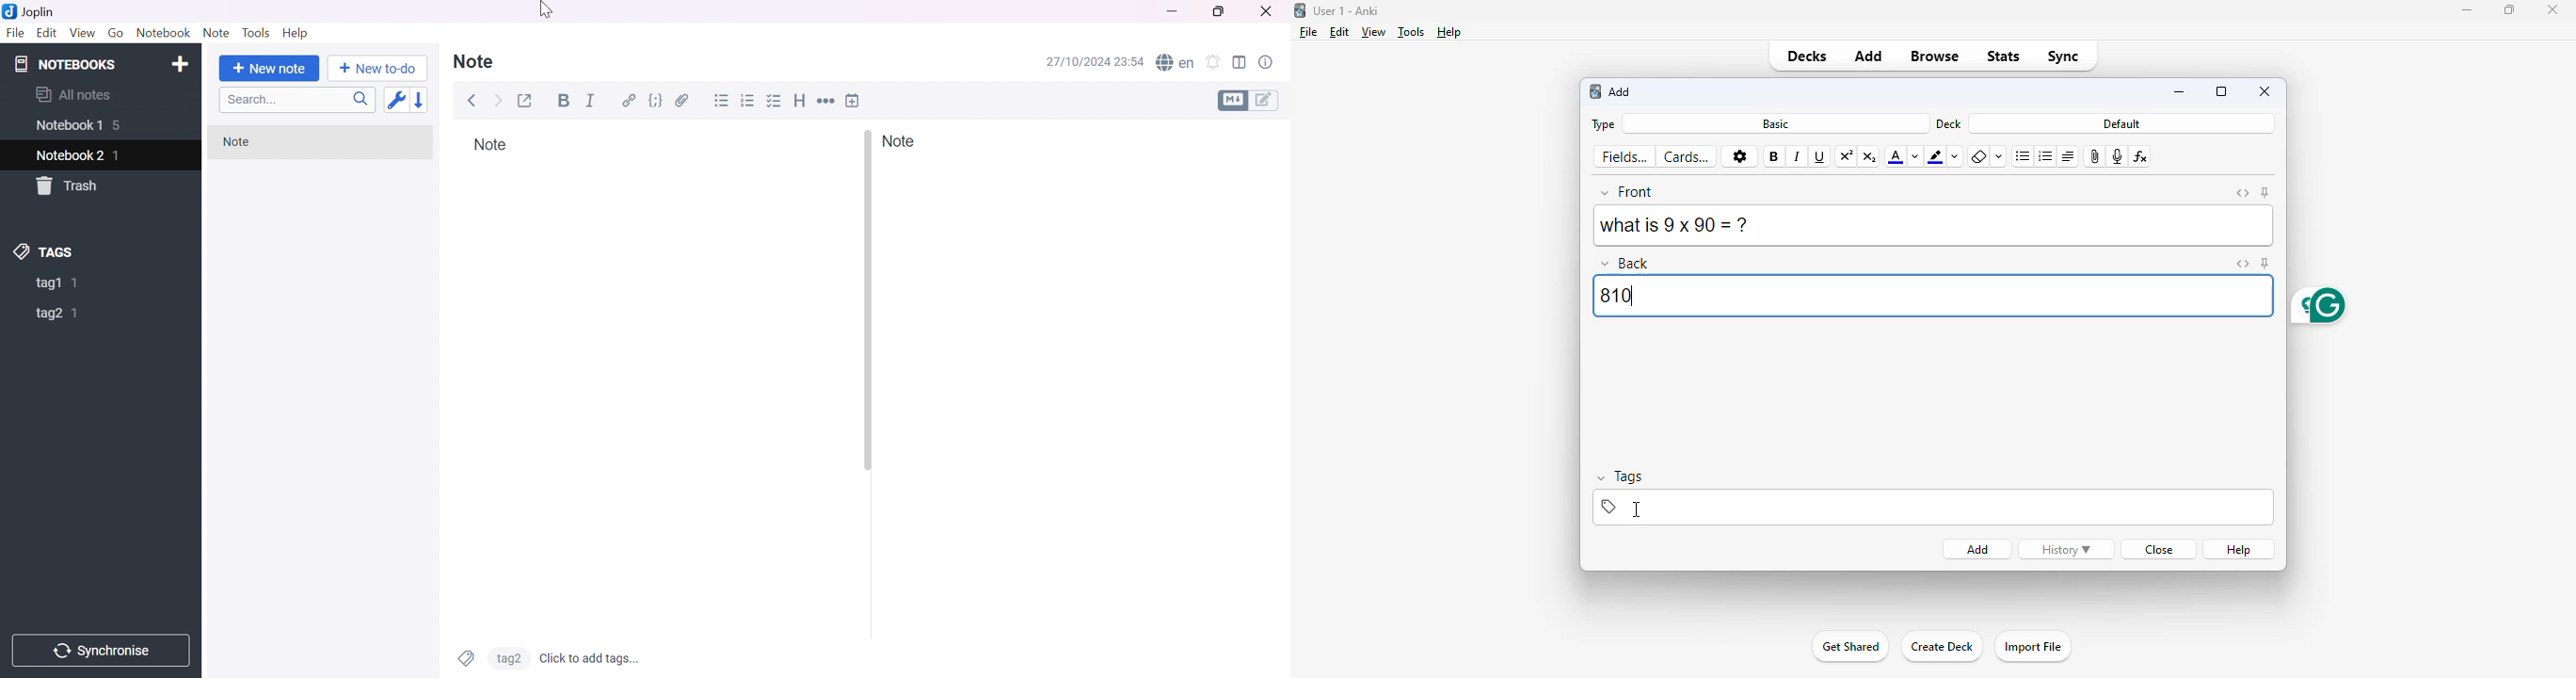  I want to click on Bold, so click(563, 101).